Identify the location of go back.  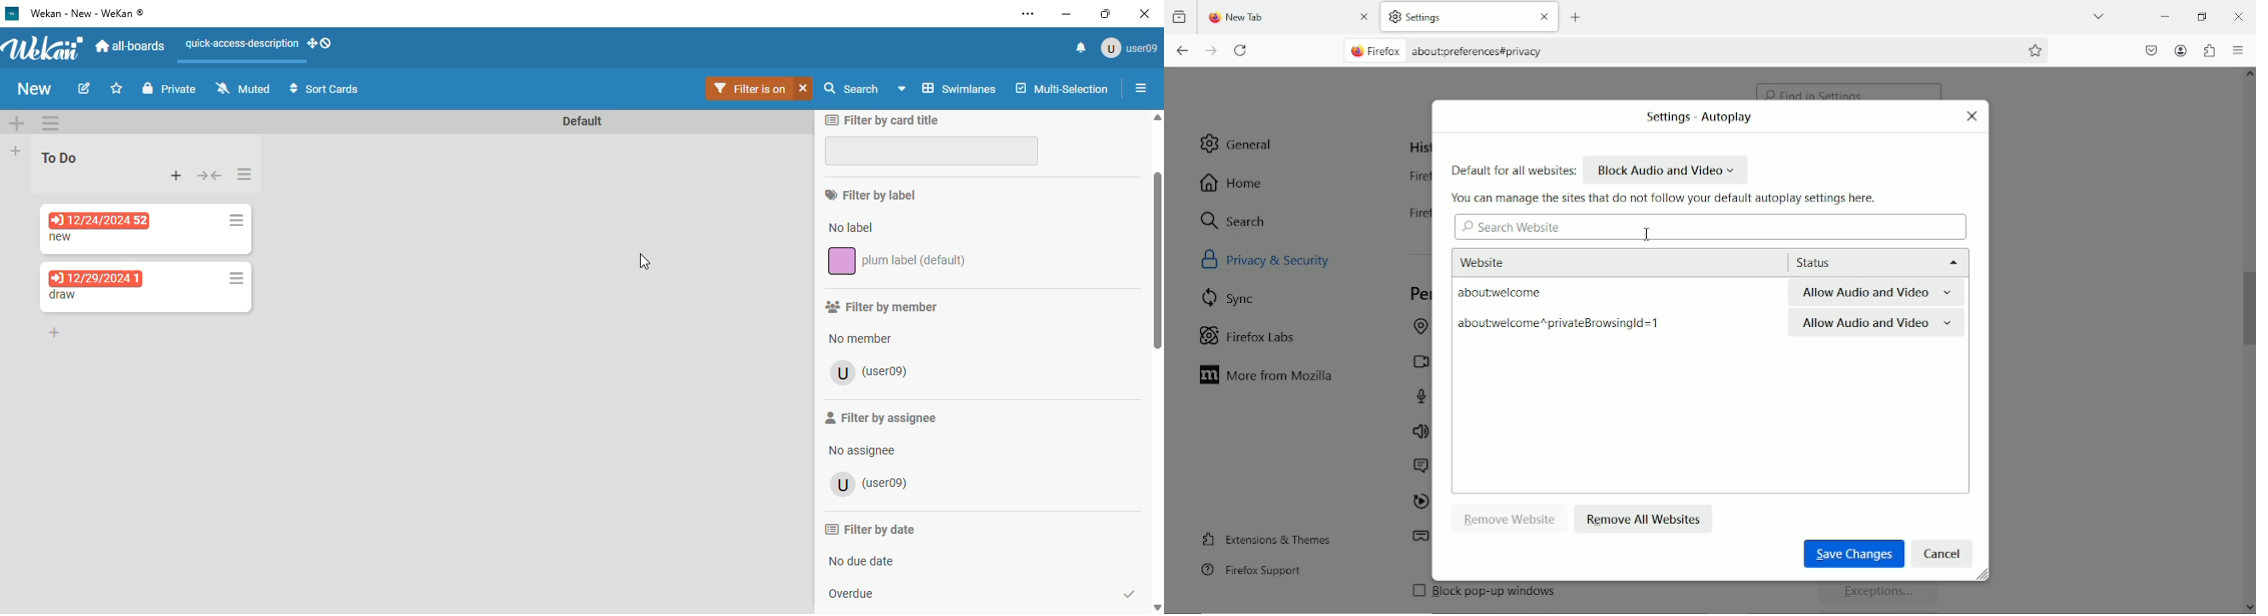
(1183, 50).